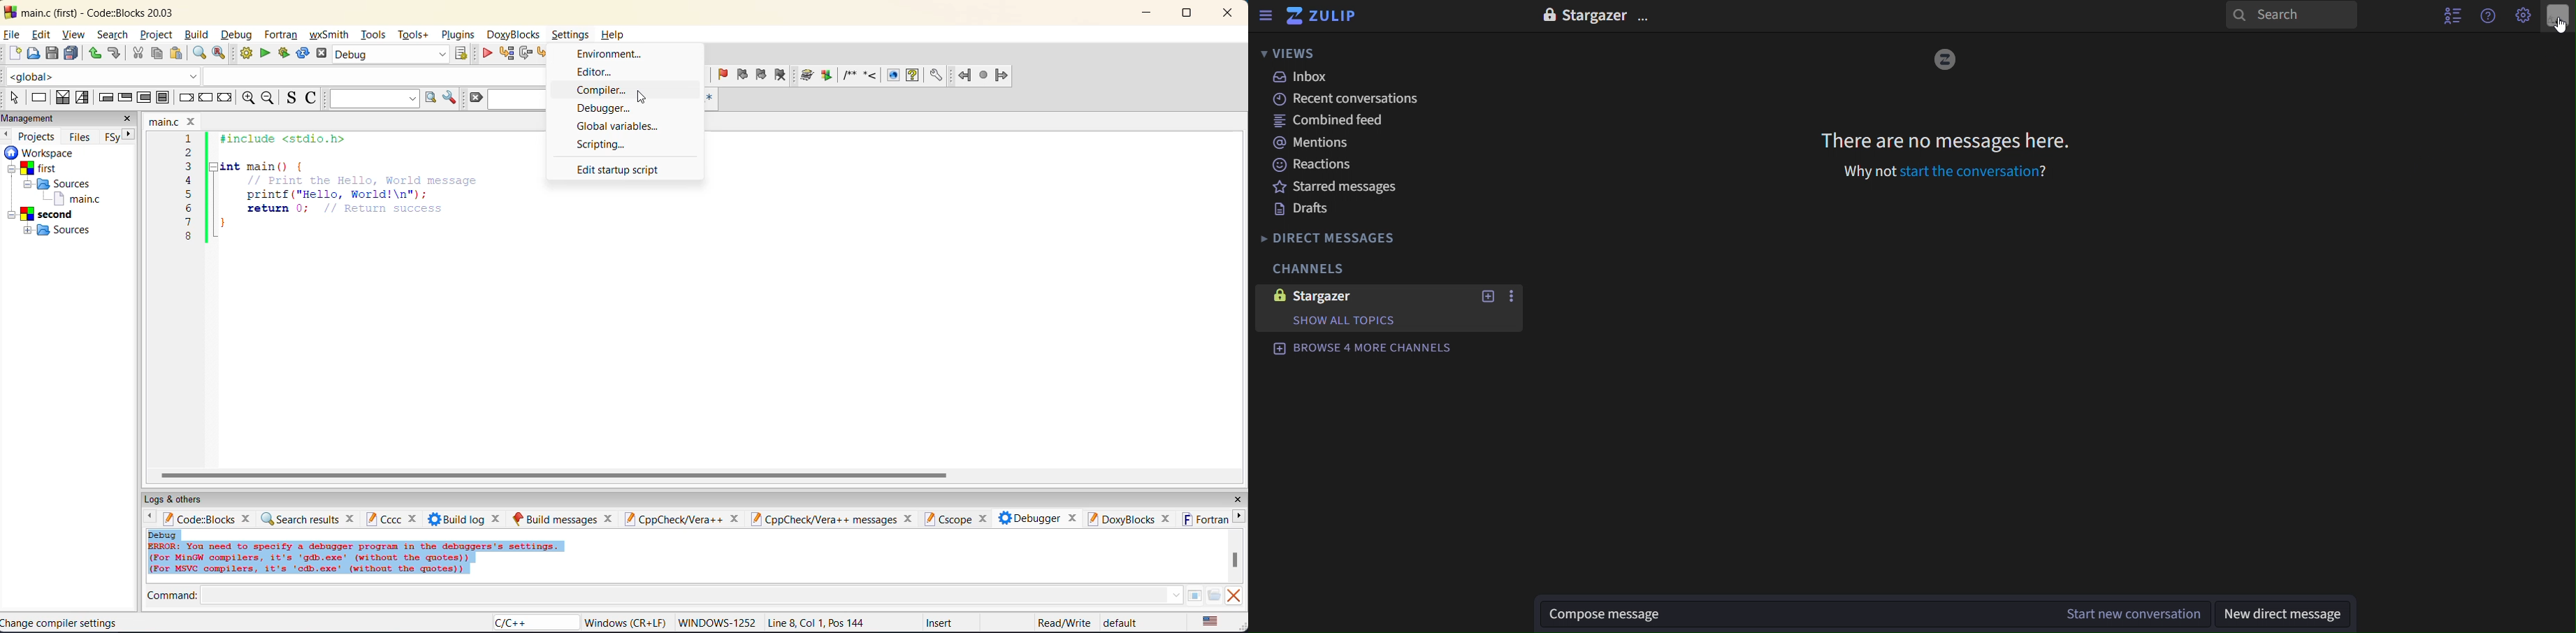 The height and width of the screenshot is (644, 2576). I want to click on direct messages, so click(1330, 239).